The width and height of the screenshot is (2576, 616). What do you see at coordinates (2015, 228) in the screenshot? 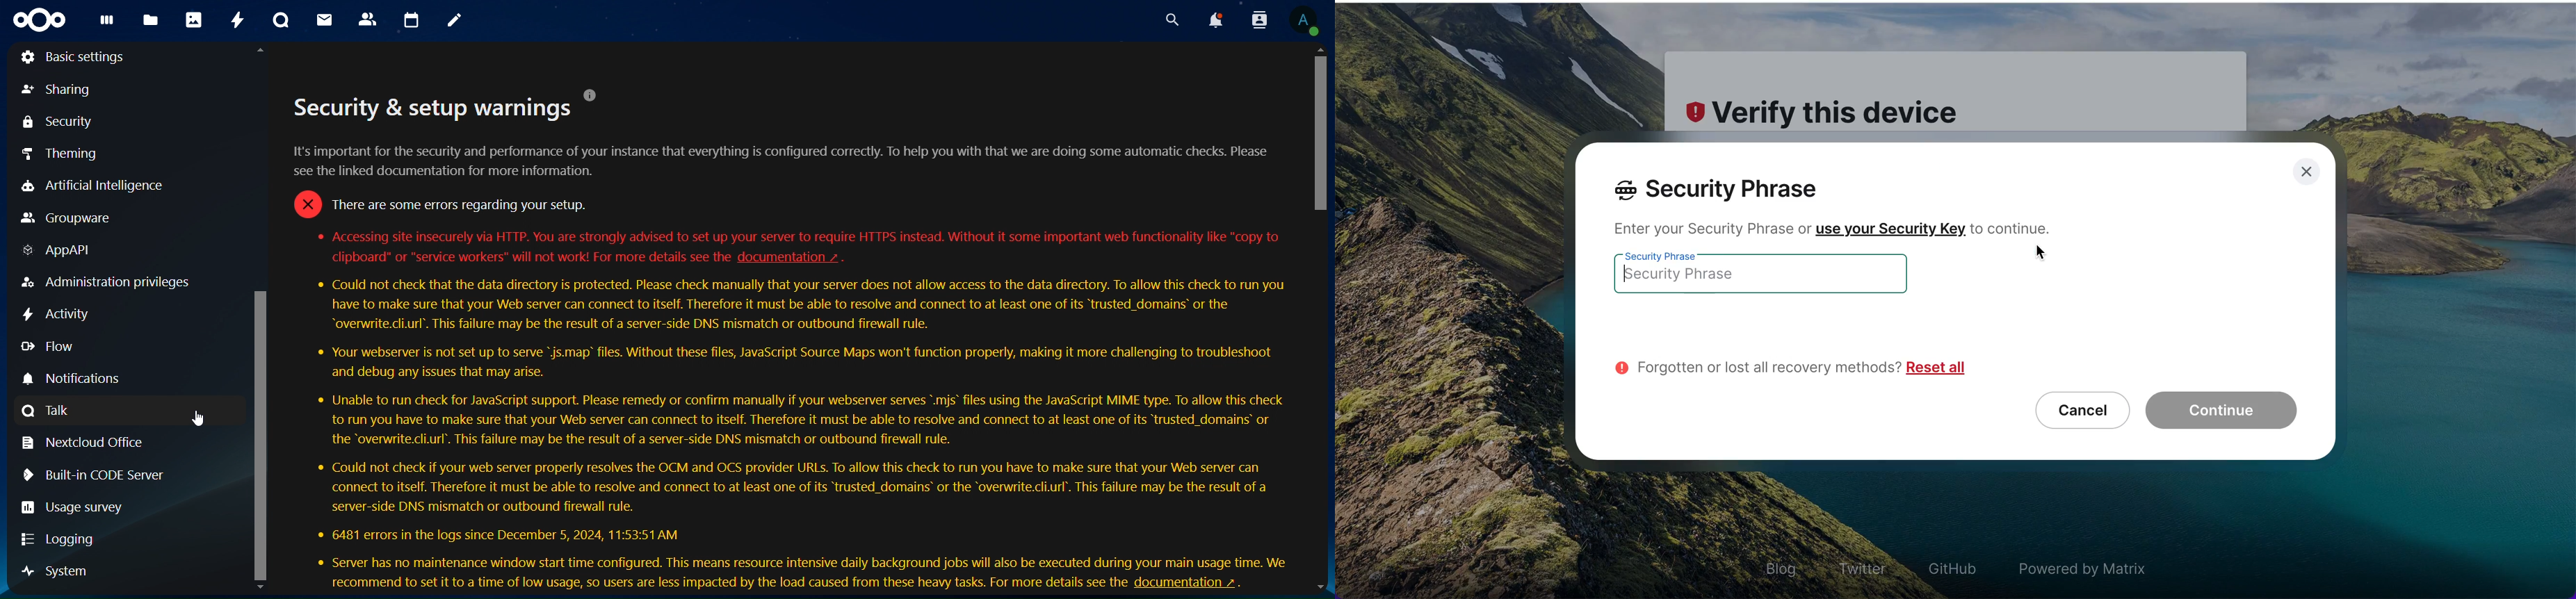
I see `to continue` at bounding box center [2015, 228].